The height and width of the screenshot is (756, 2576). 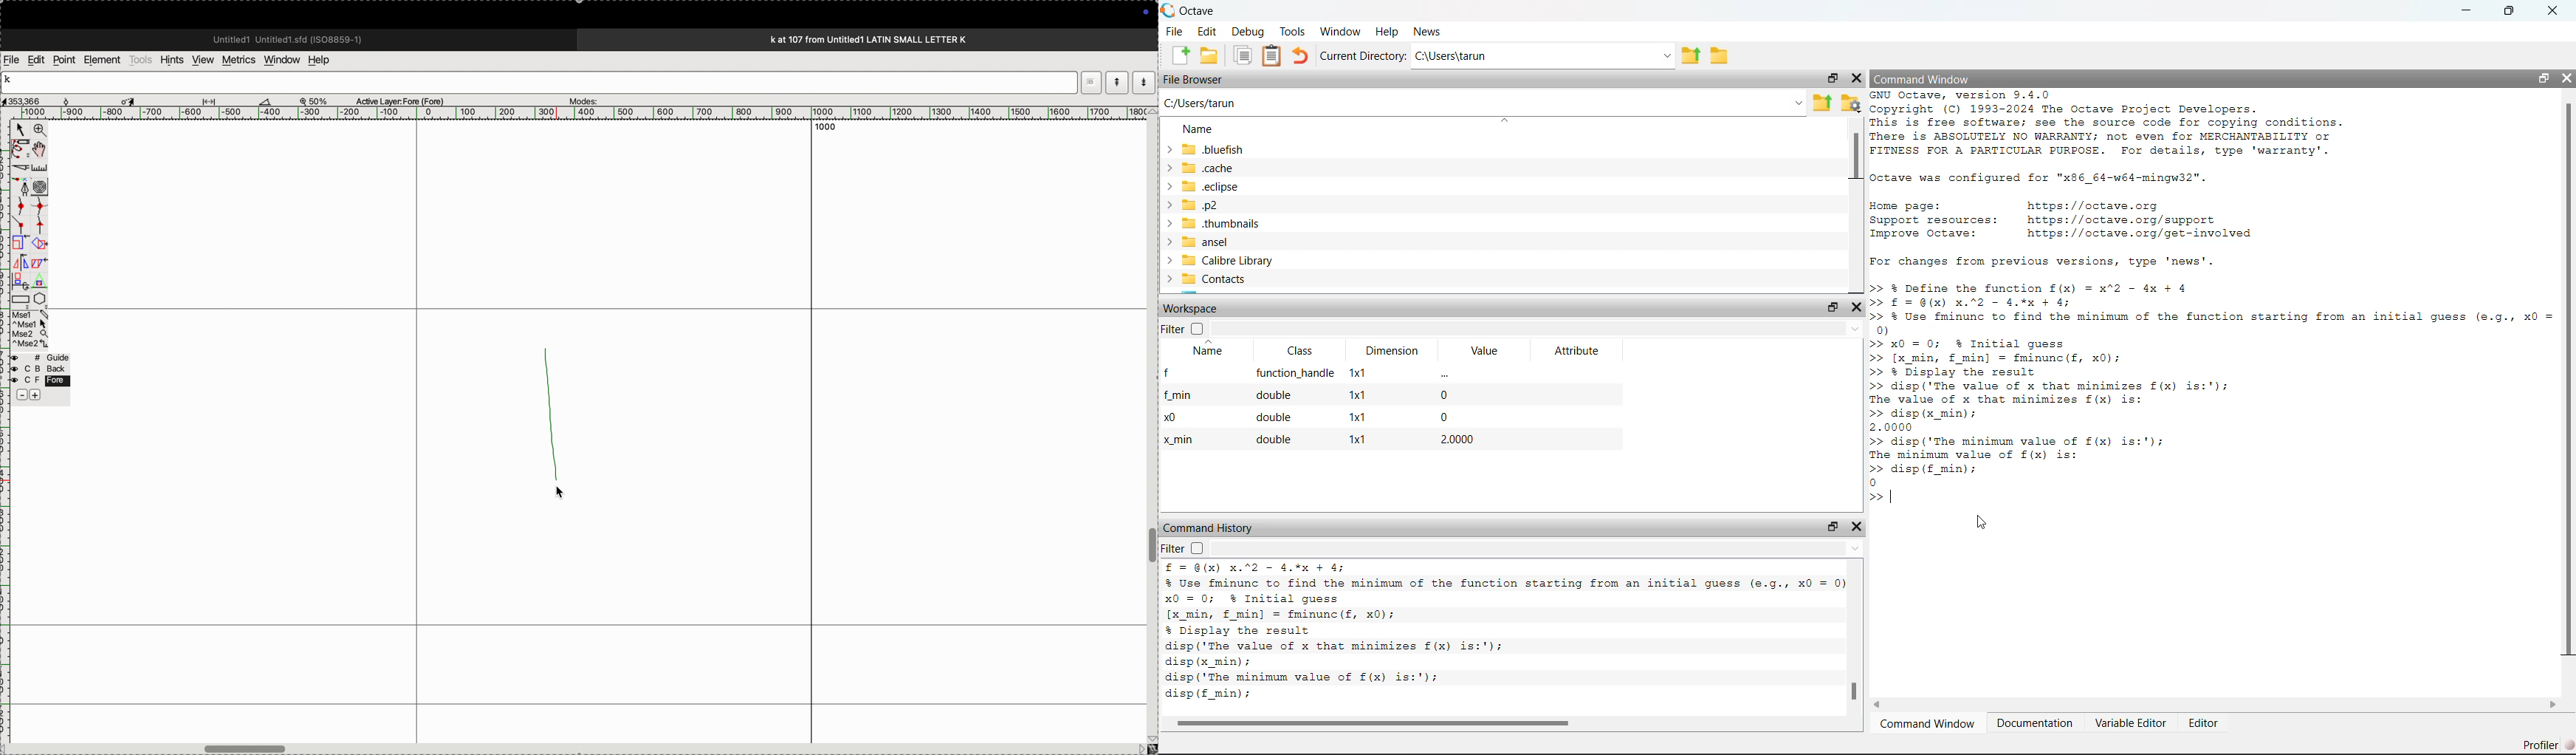 What do you see at coordinates (820, 129) in the screenshot?
I see `1000` at bounding box center [820, 129].